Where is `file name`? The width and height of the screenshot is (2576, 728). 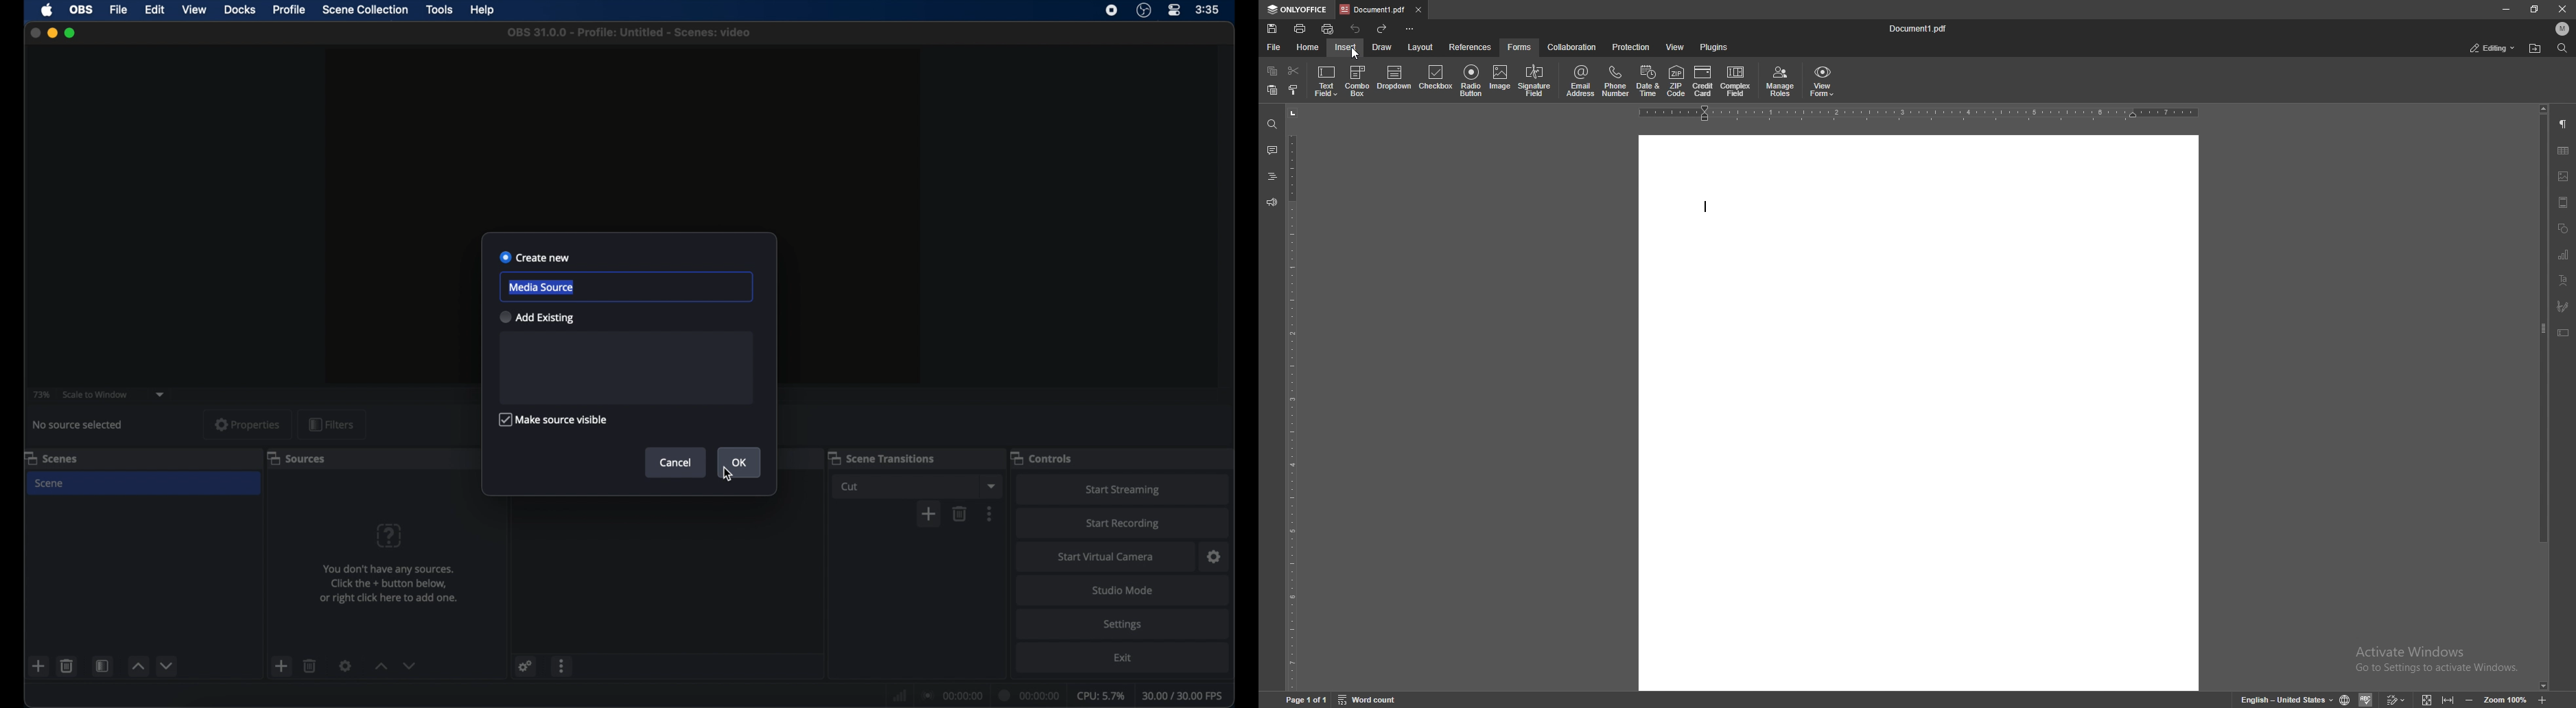 file name is located at coordinates (629, 33).